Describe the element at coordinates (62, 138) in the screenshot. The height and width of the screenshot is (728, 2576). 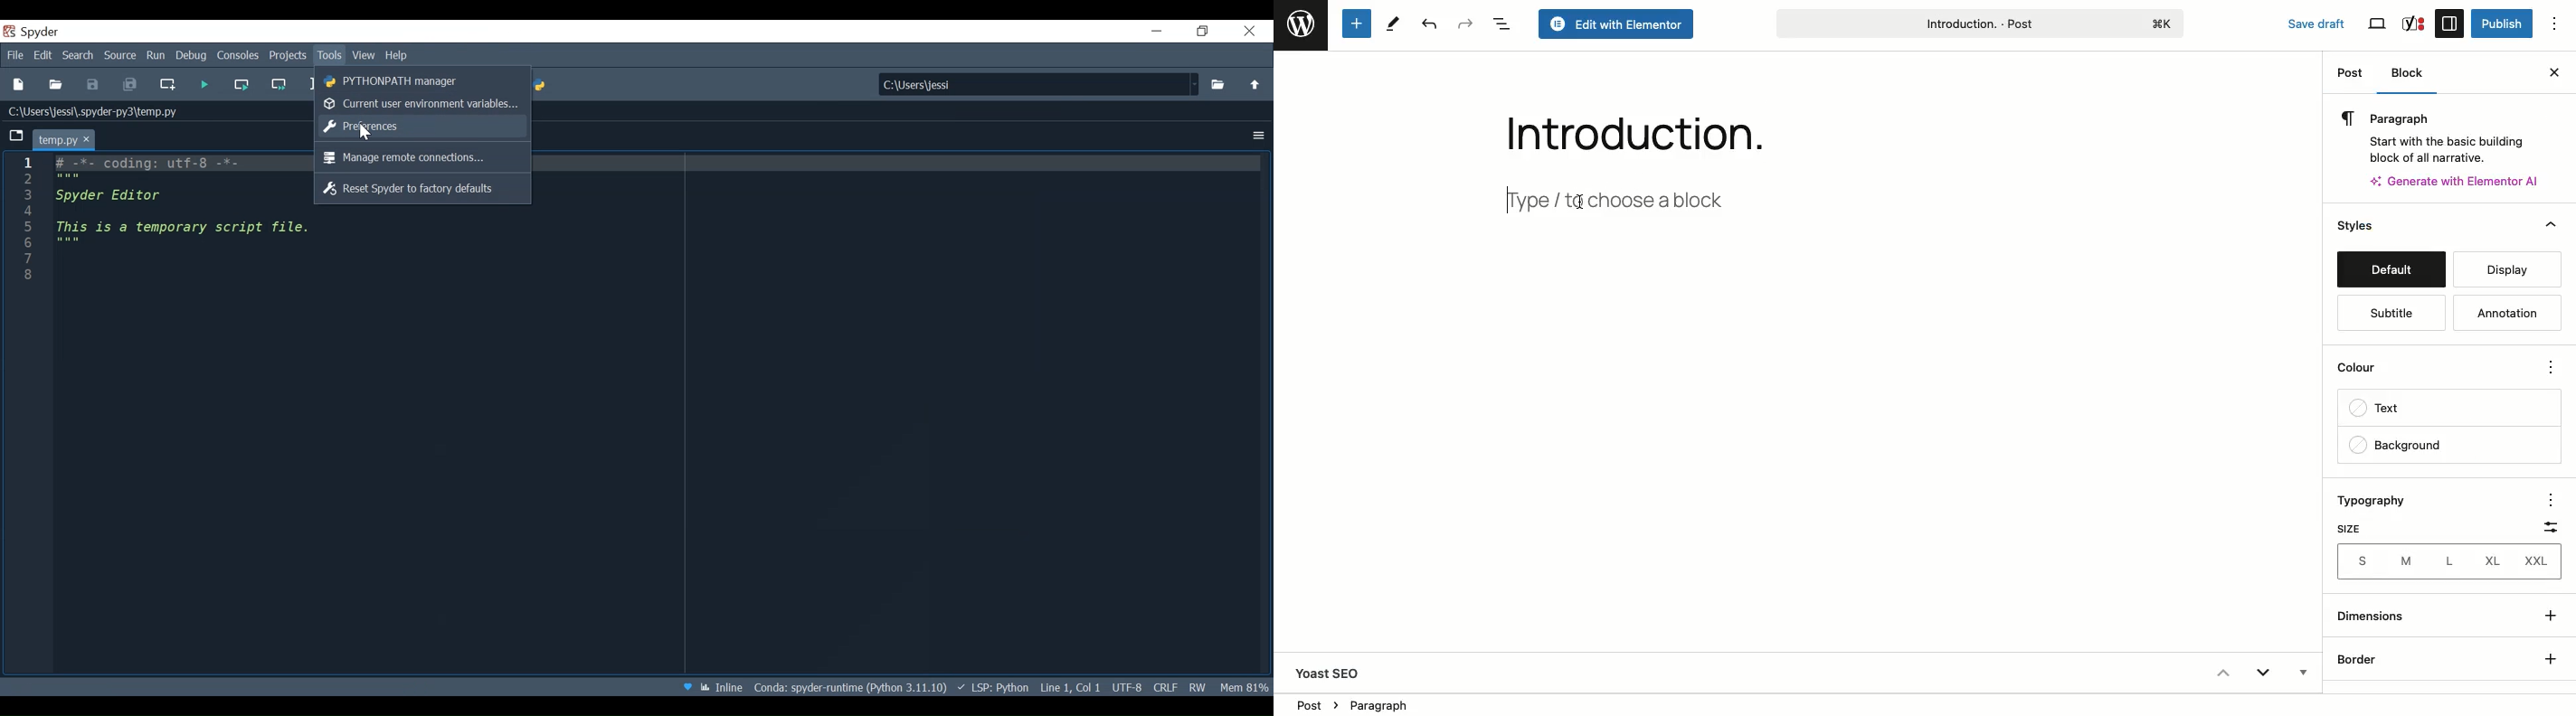
I see `Current Tab` at that location.